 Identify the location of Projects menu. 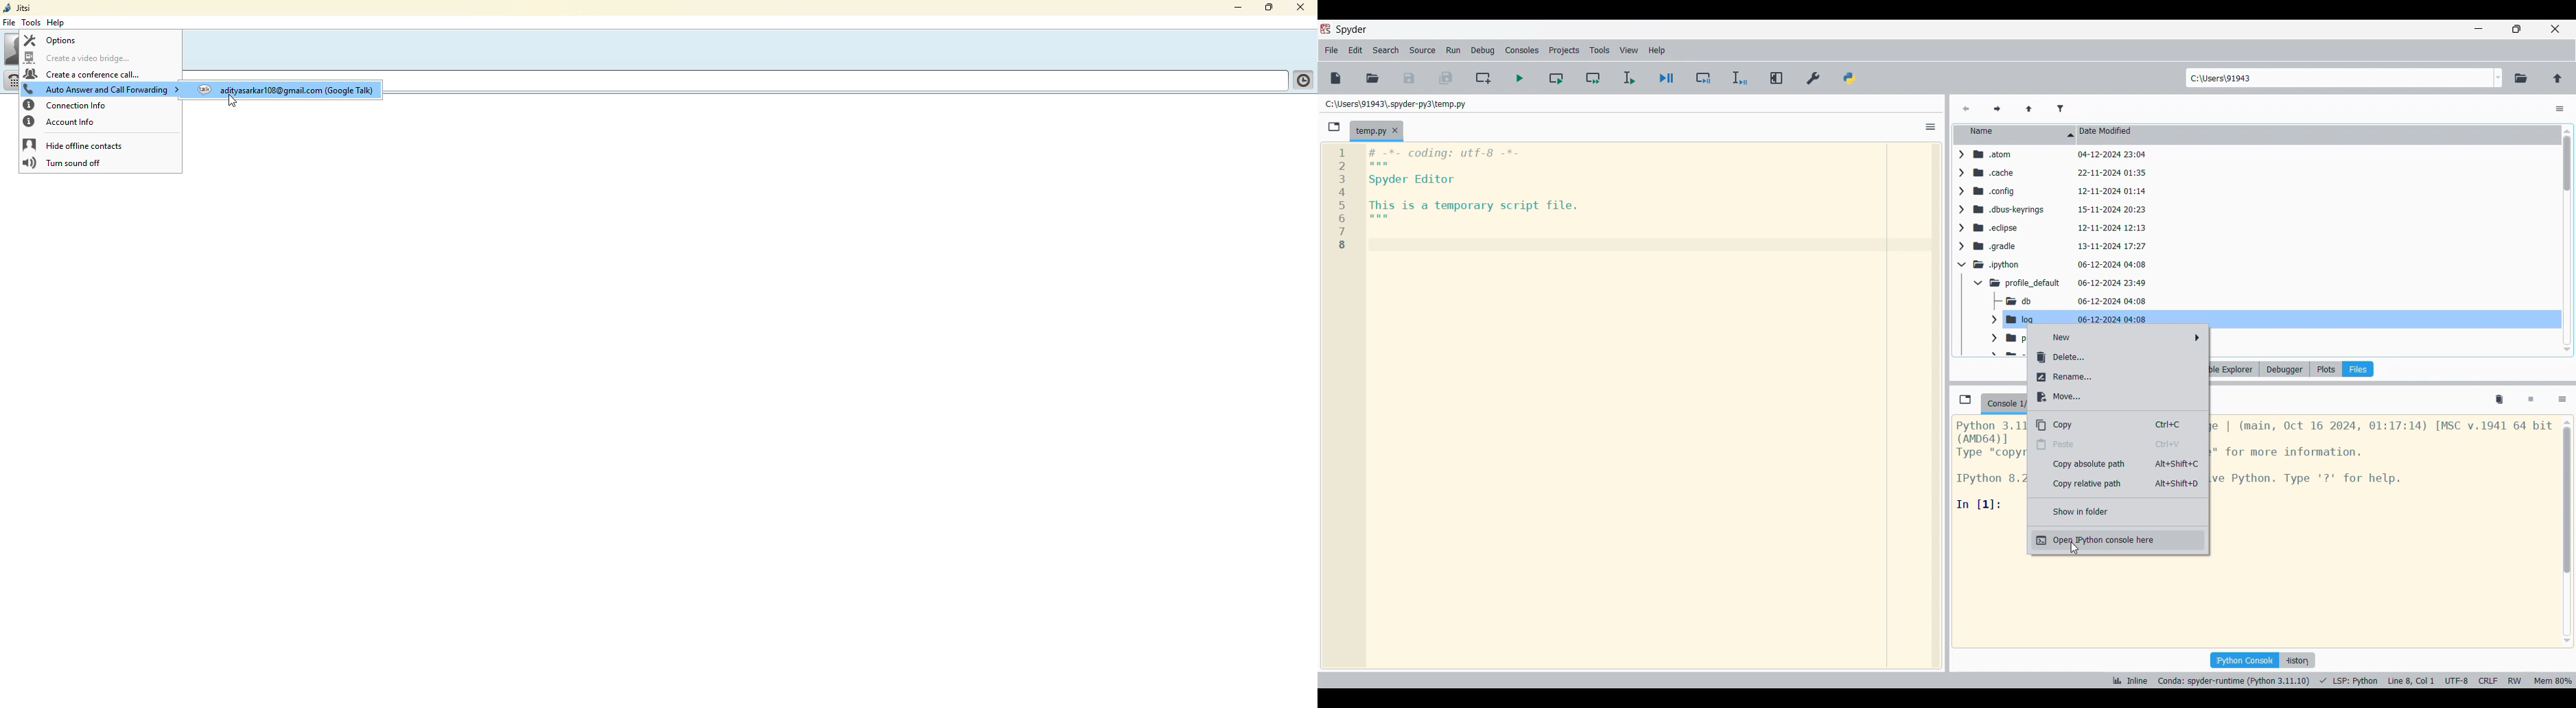
(1564, 50).